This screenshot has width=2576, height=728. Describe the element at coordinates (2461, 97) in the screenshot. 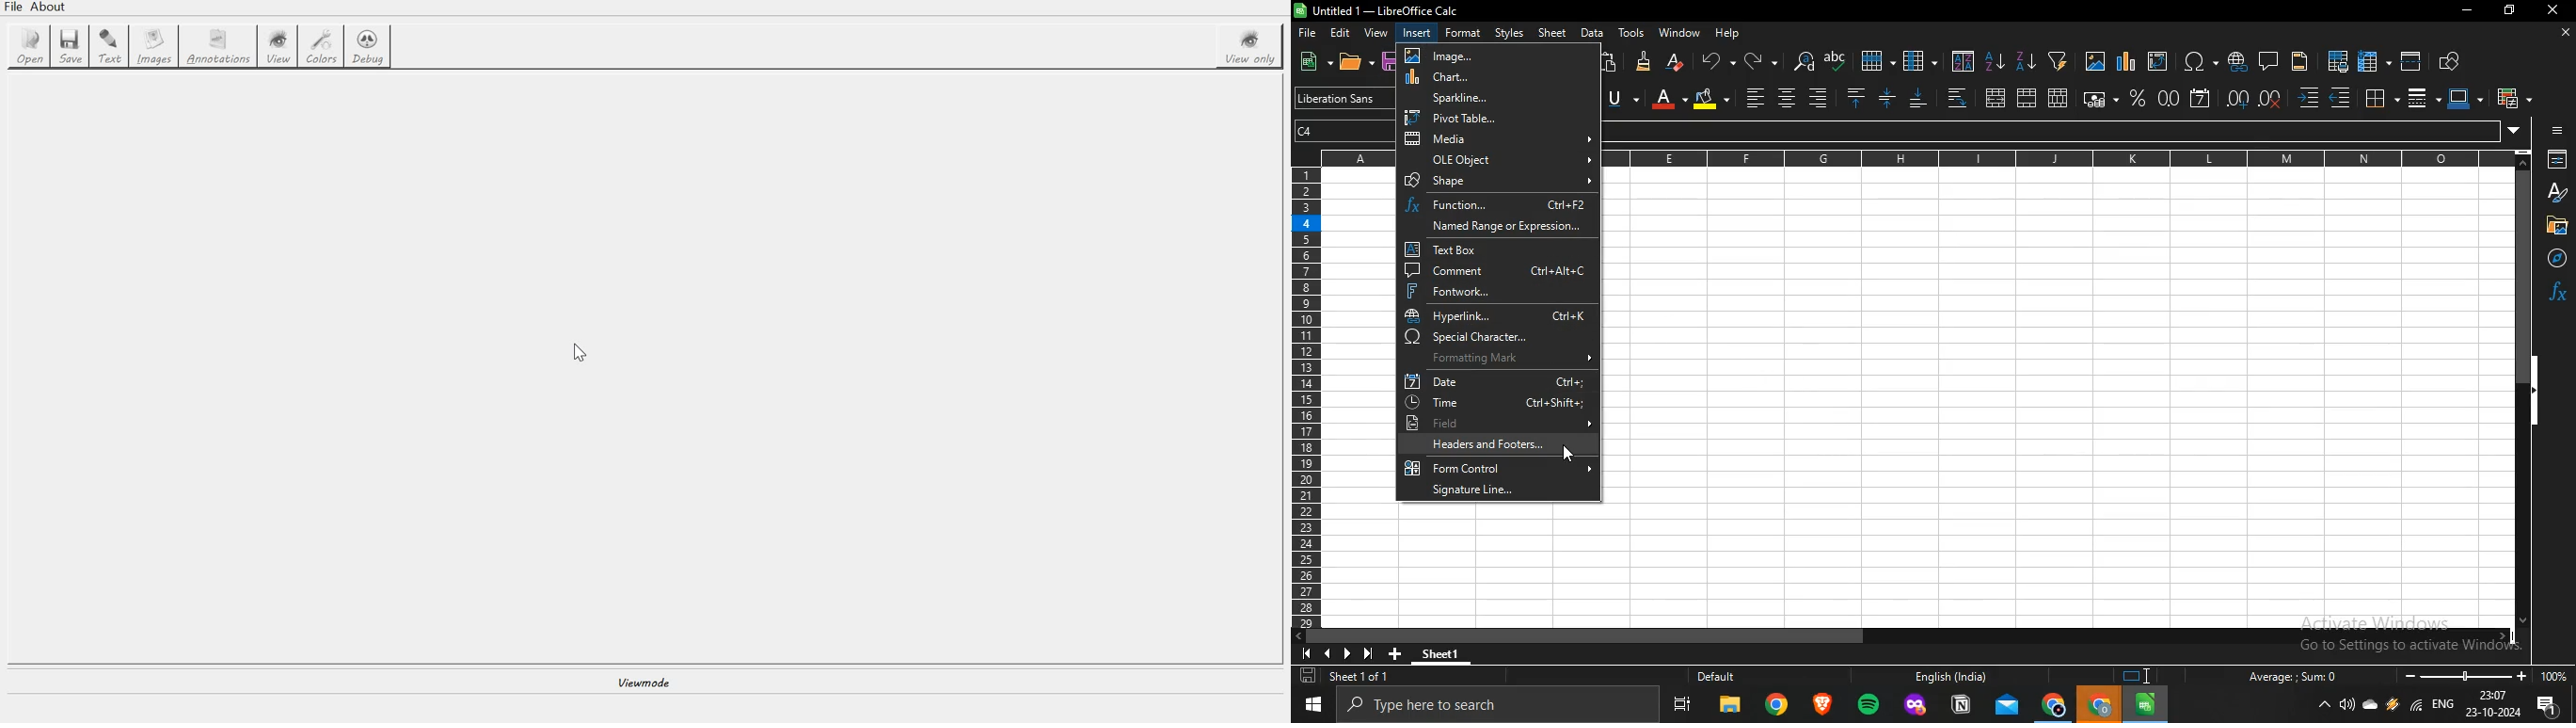

I see `border color` at that location.